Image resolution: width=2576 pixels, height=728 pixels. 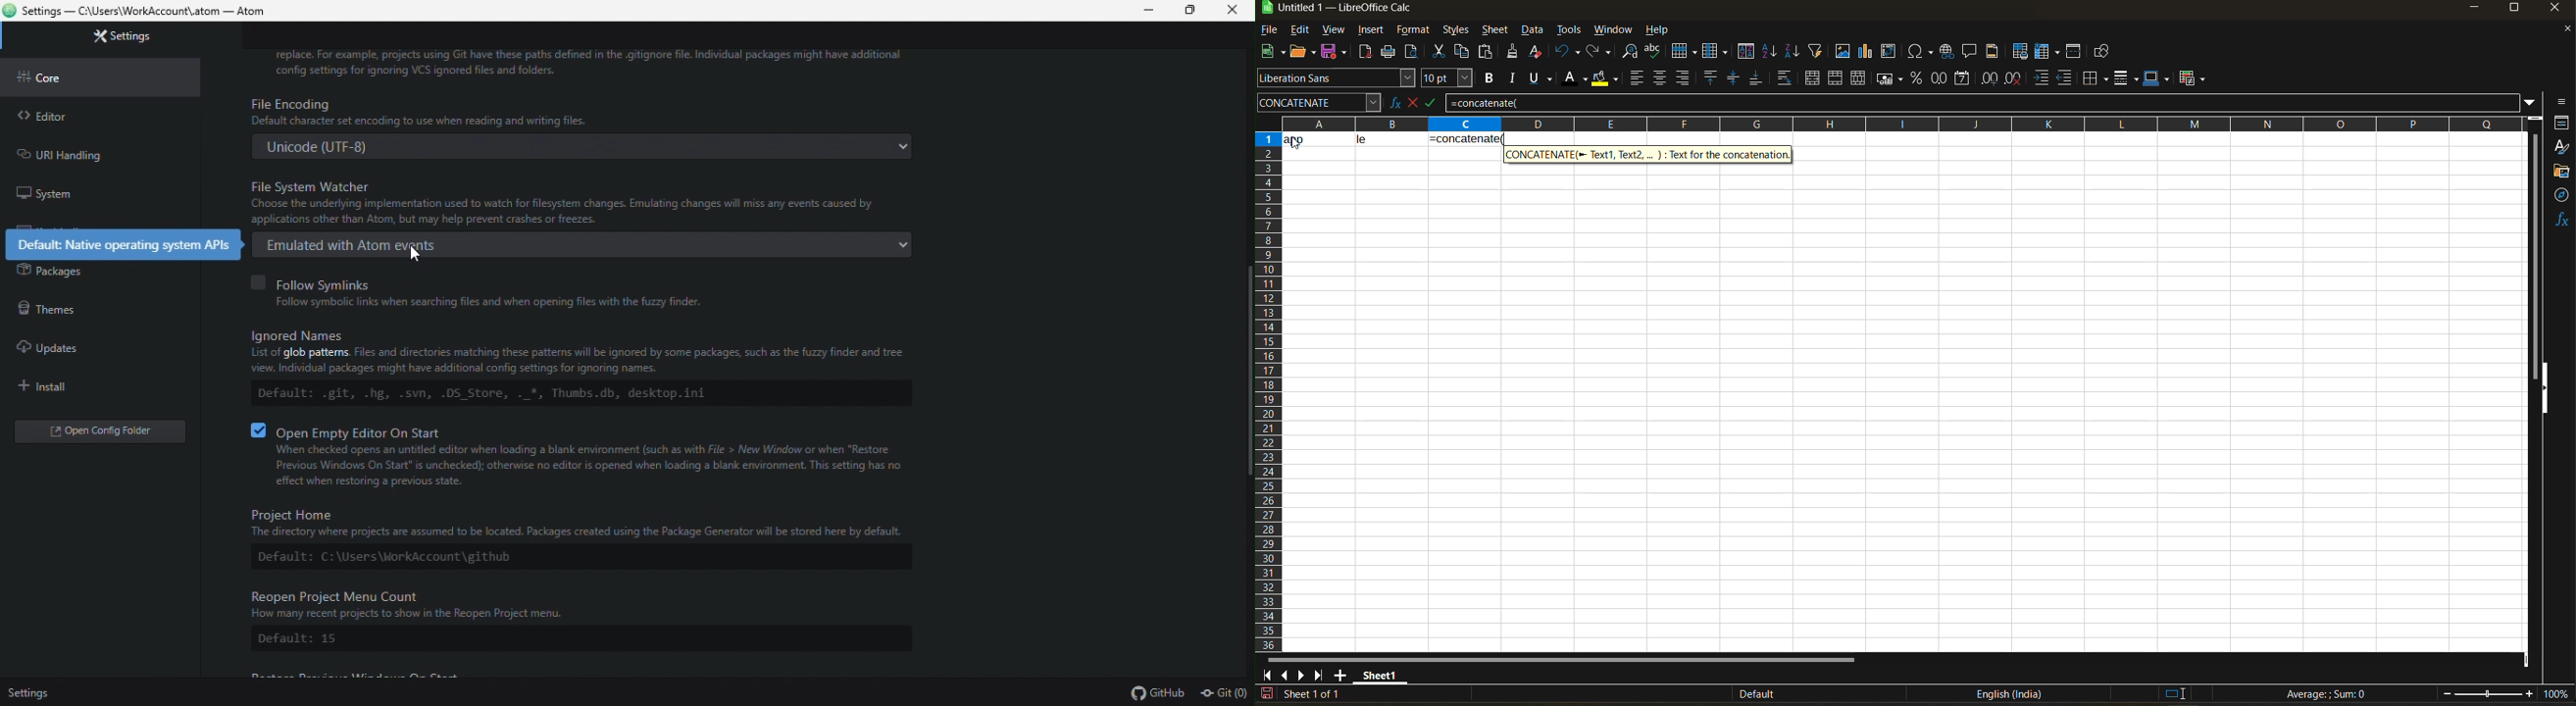 What do you see at coordinates (1816, 50) in the screenshot?
I see `autofilter` at bounding box center [1816, 50].